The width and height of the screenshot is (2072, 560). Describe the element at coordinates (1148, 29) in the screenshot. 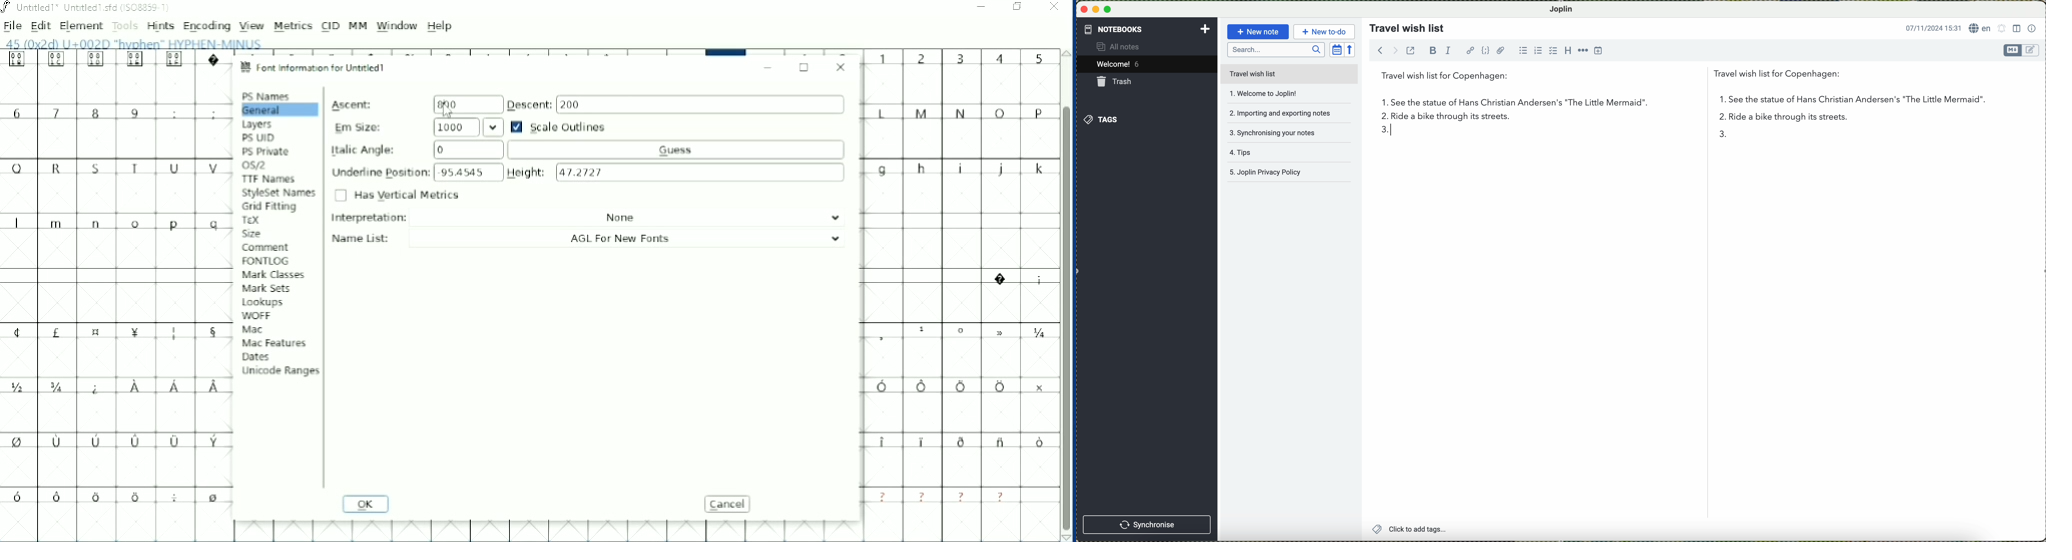

I see `notebooks tab` at that location.